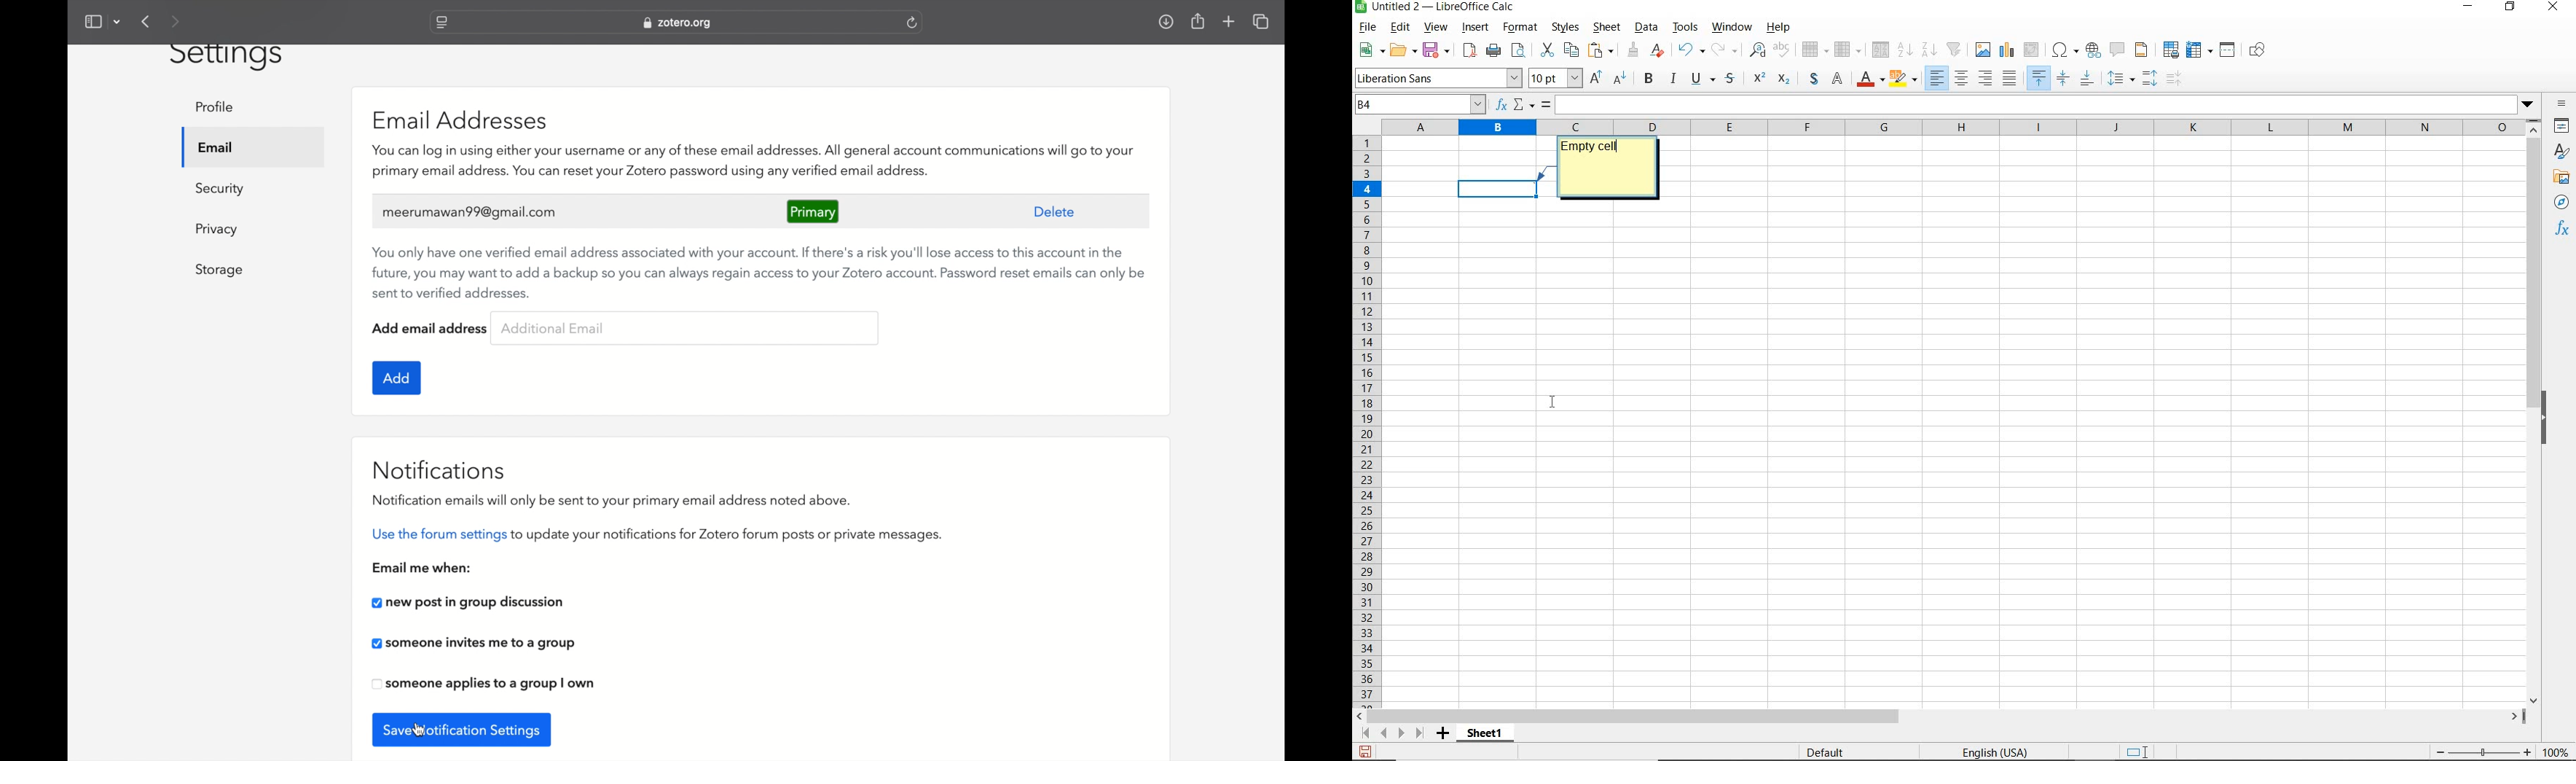  Describe the element at coordinates (2120, 79) in the screenshot. I see `line spacing dropdown menu` at that location.